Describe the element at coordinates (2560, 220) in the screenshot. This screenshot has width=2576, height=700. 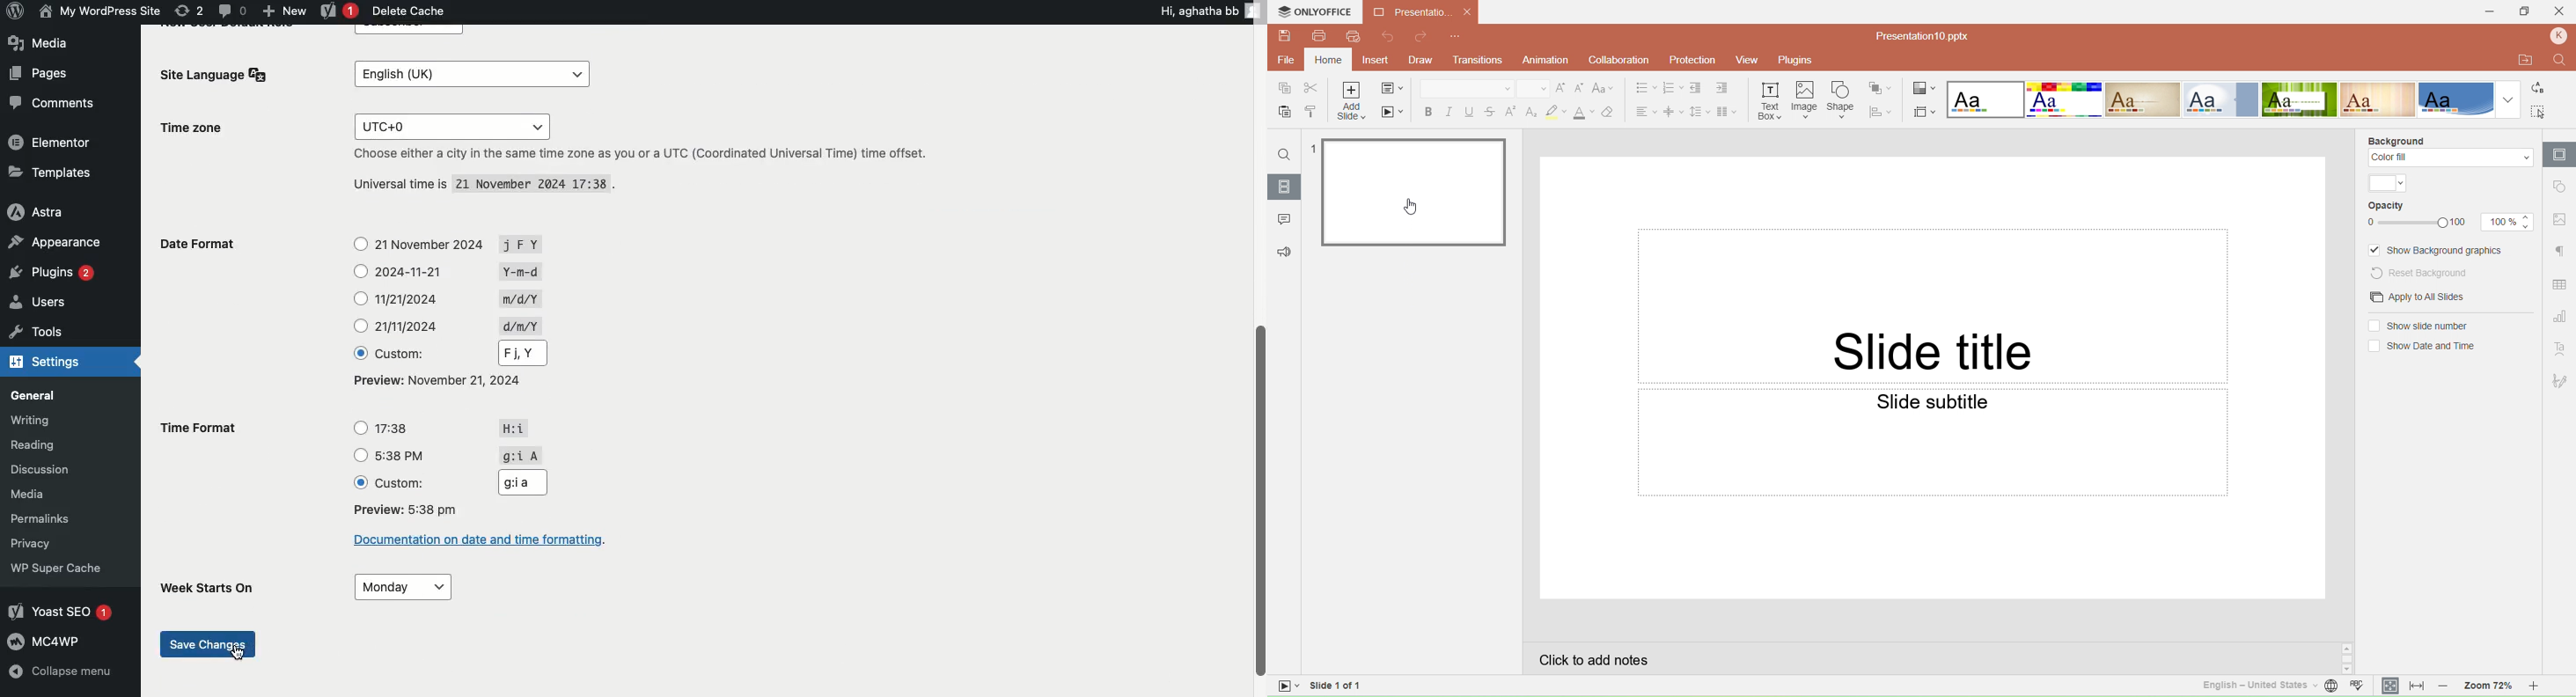
I see `Image setting` at that location.